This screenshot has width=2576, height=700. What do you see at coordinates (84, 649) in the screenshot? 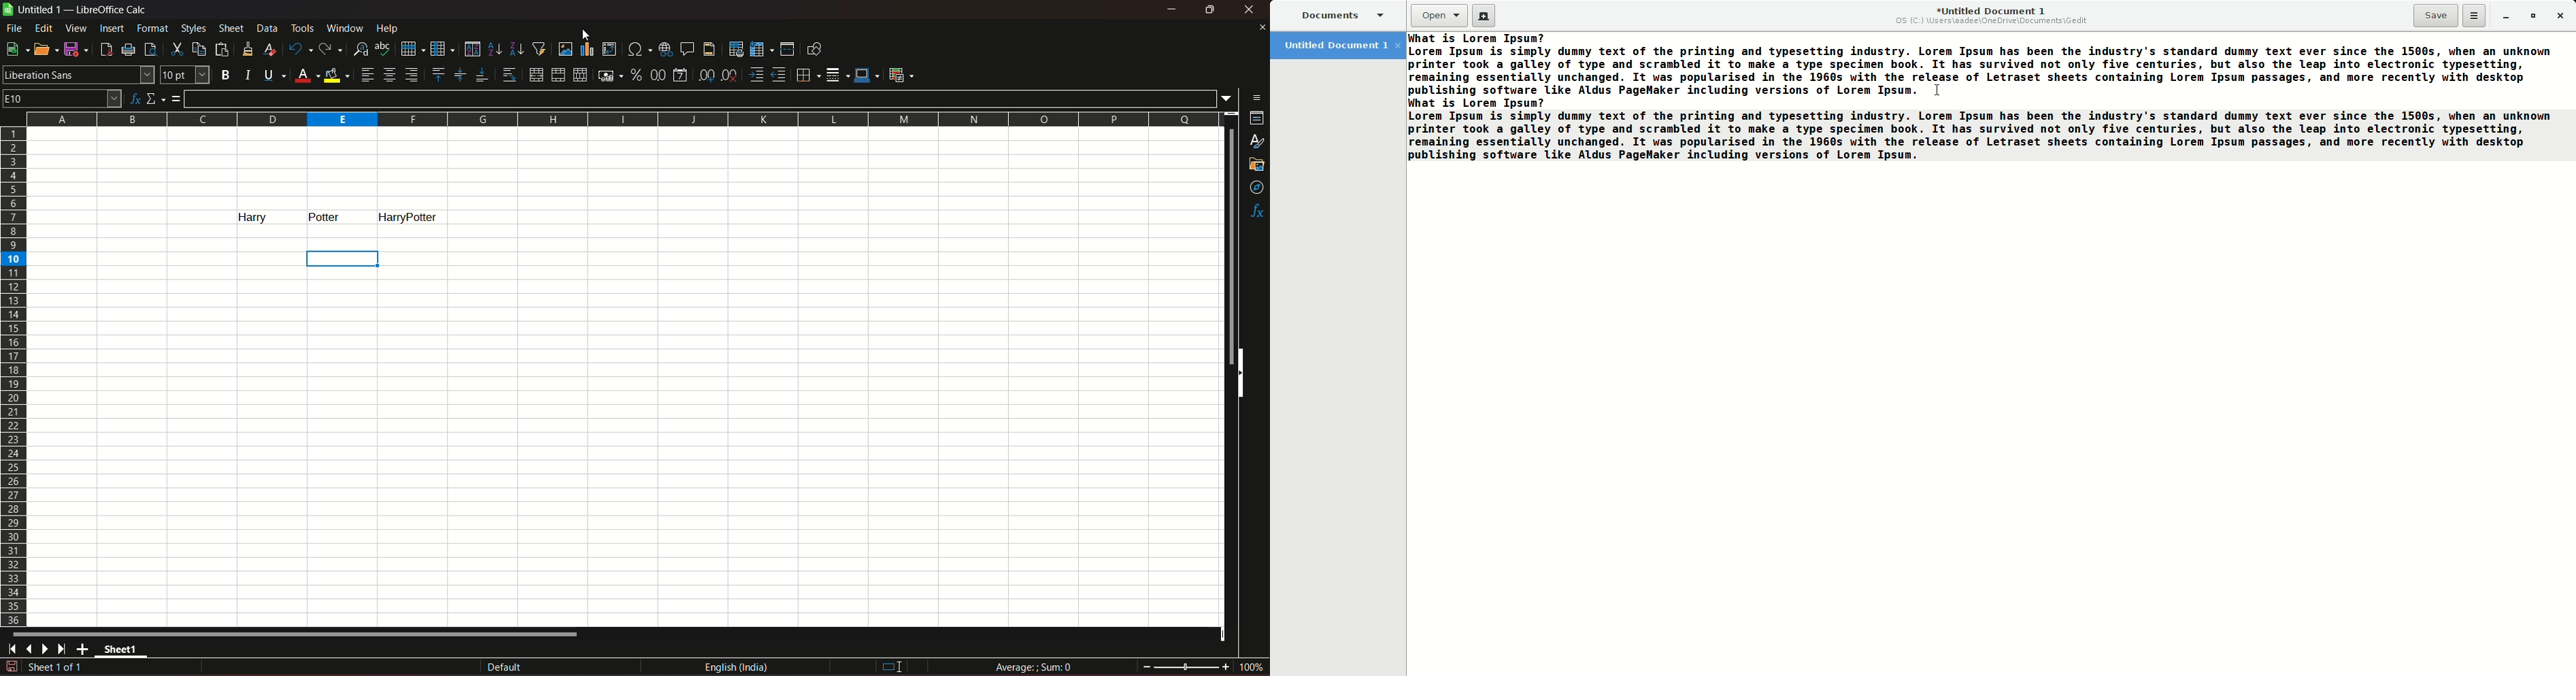
I see `add new sheet` at bounding box center [84, 649].